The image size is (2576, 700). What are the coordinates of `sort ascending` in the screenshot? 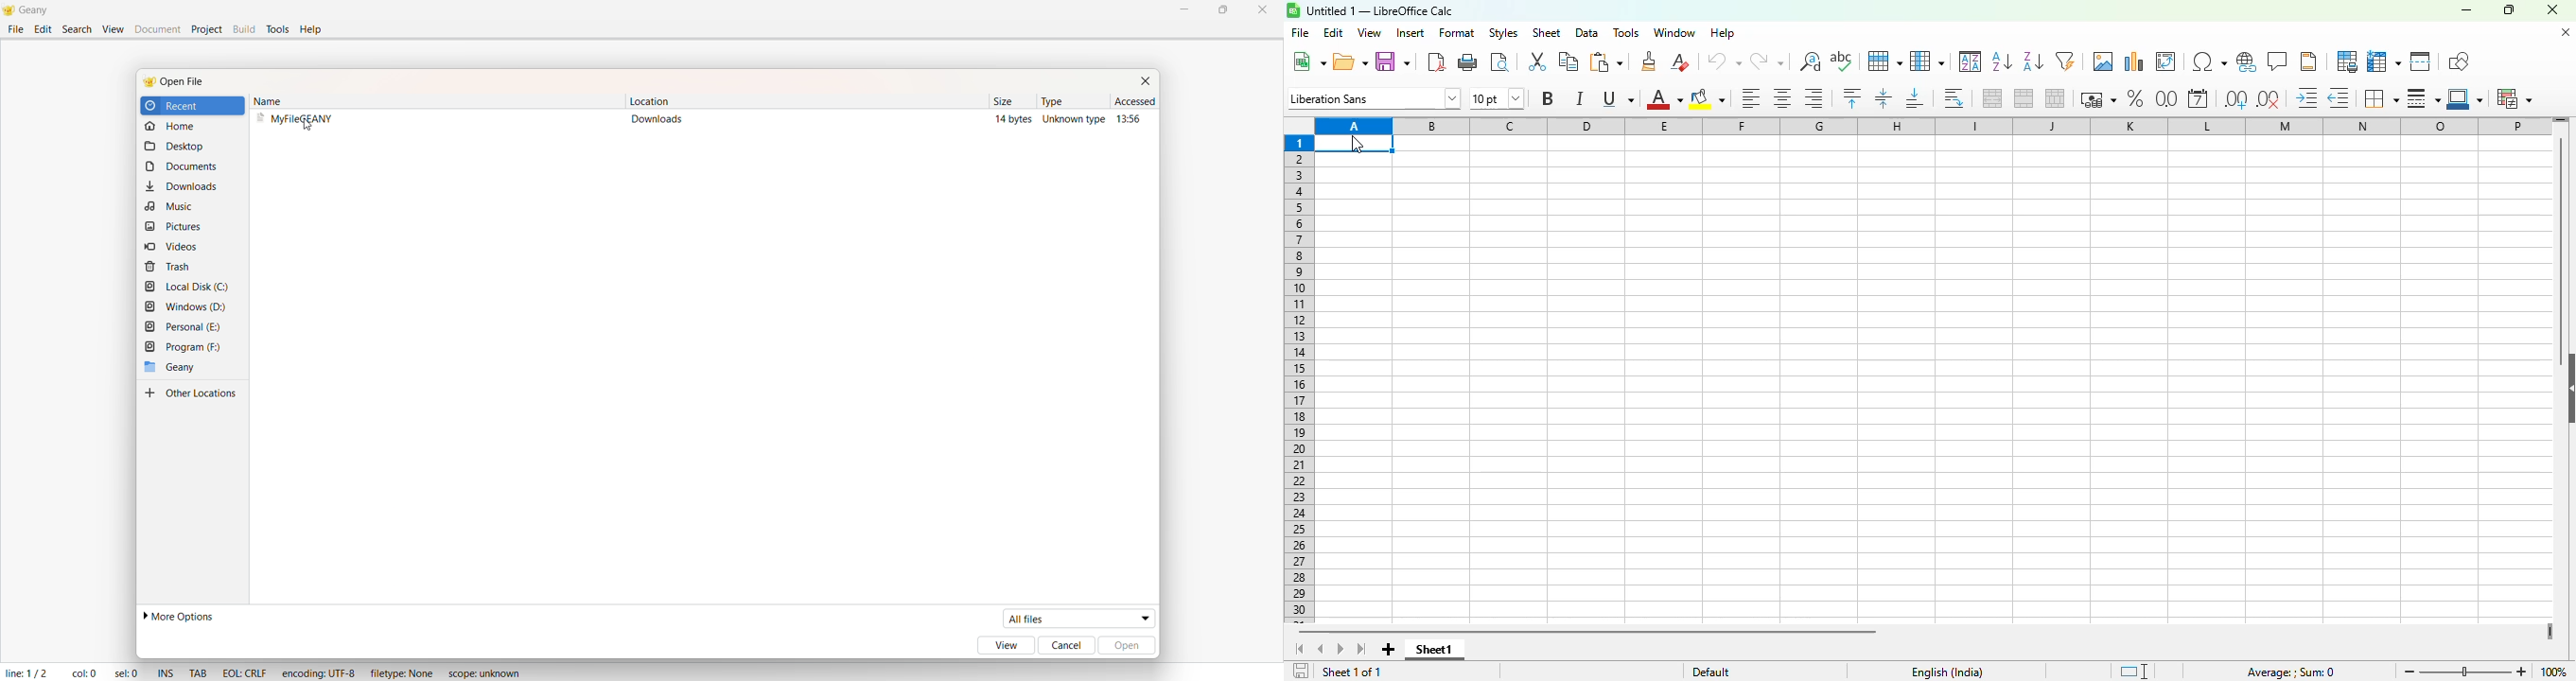 It's located at (2002, 62).